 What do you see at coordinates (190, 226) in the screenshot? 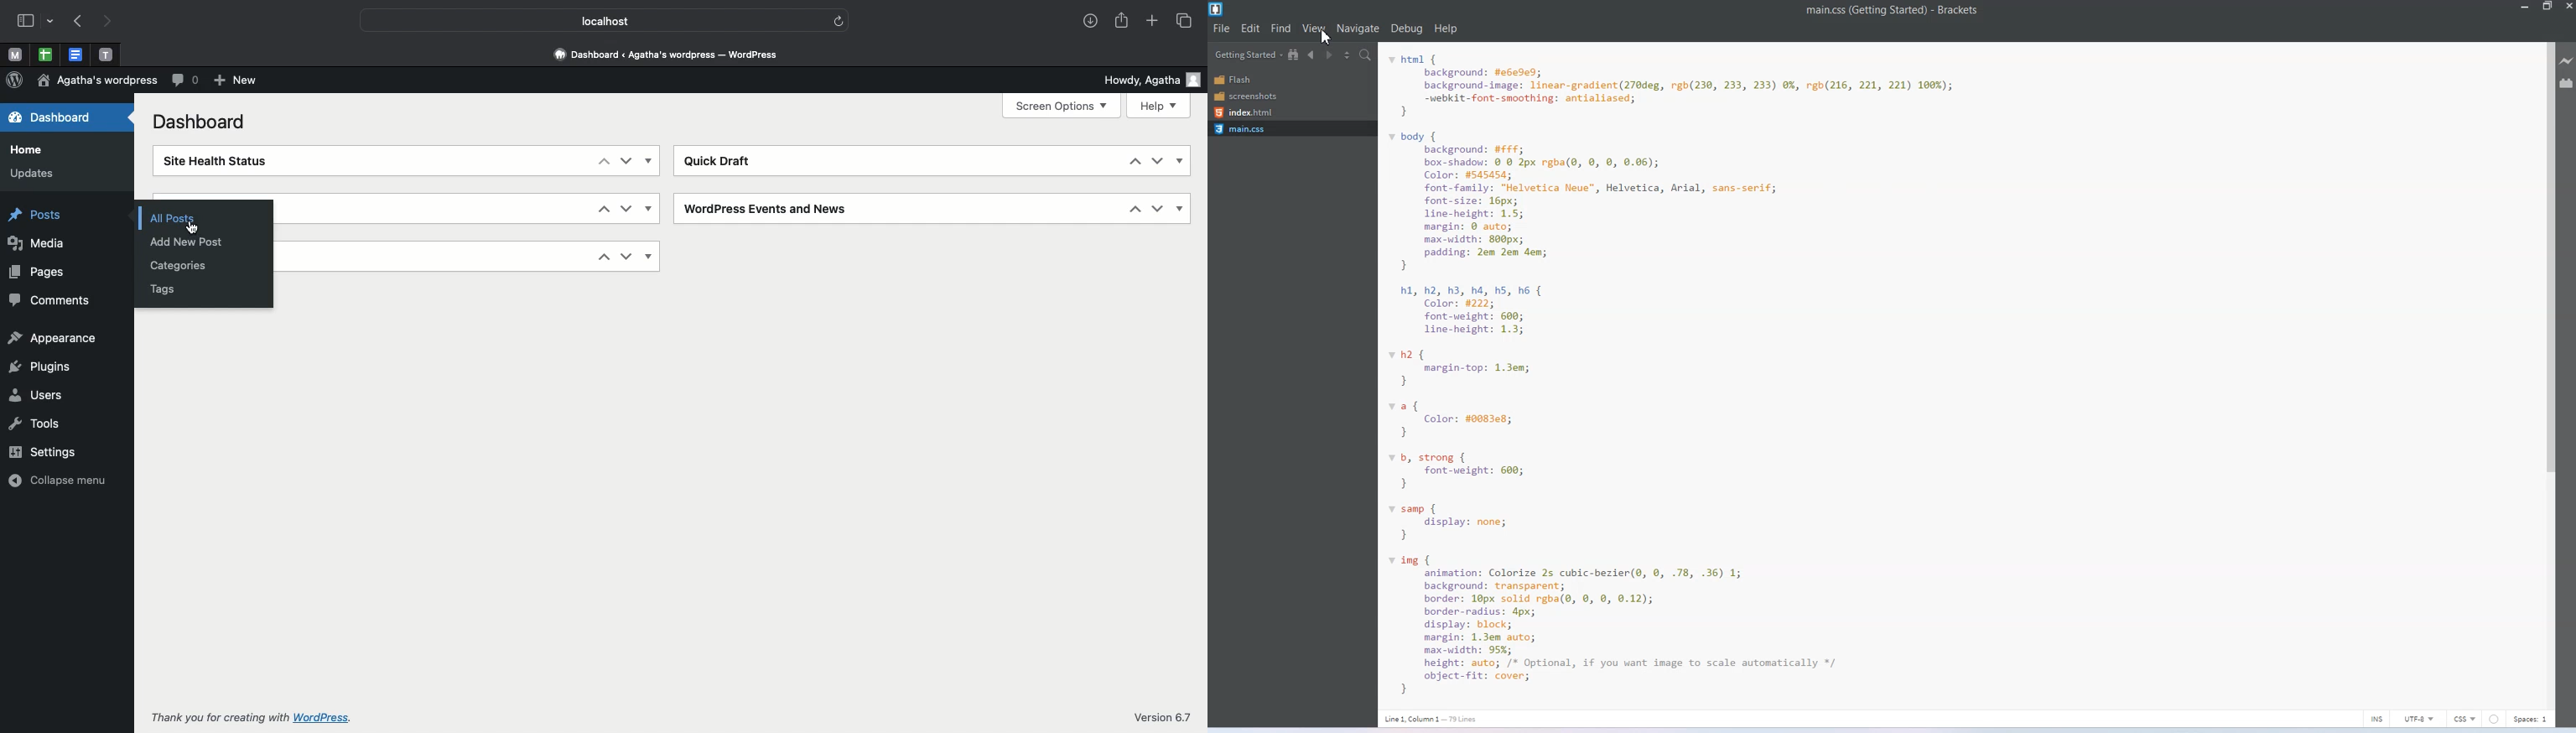
I see `click` at bounding box center [190, 226].